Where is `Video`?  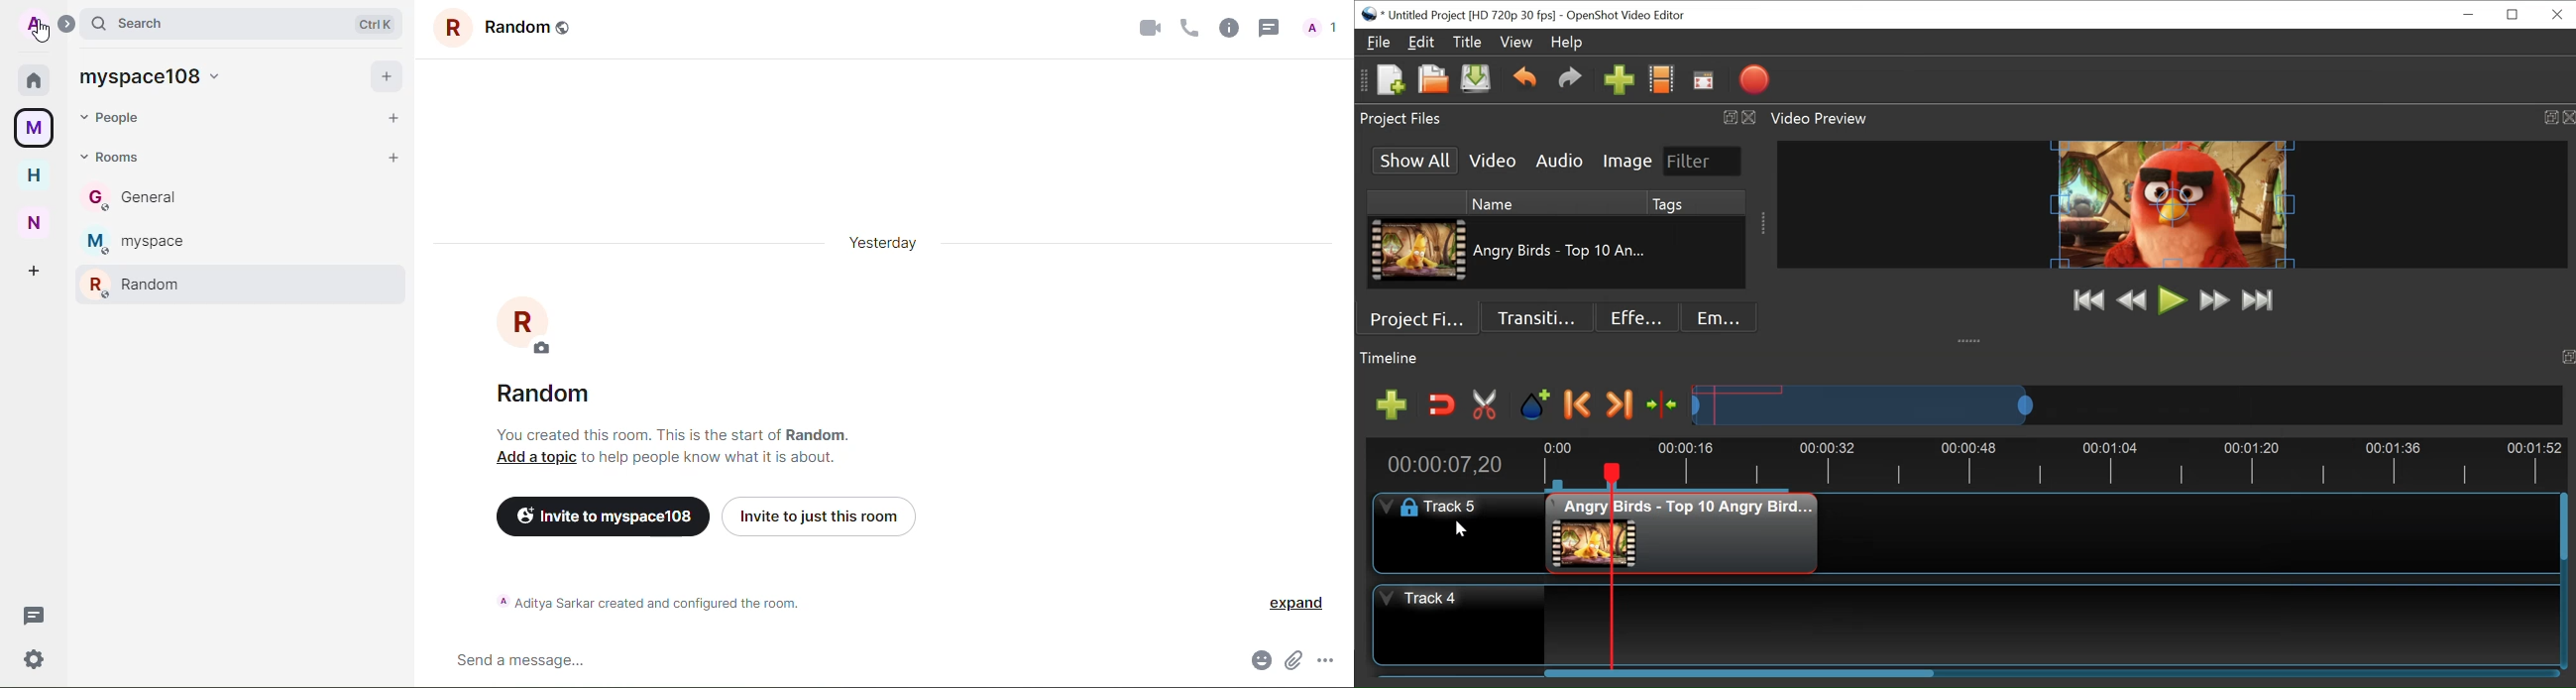
Video is located at coordinates (1494, 161).